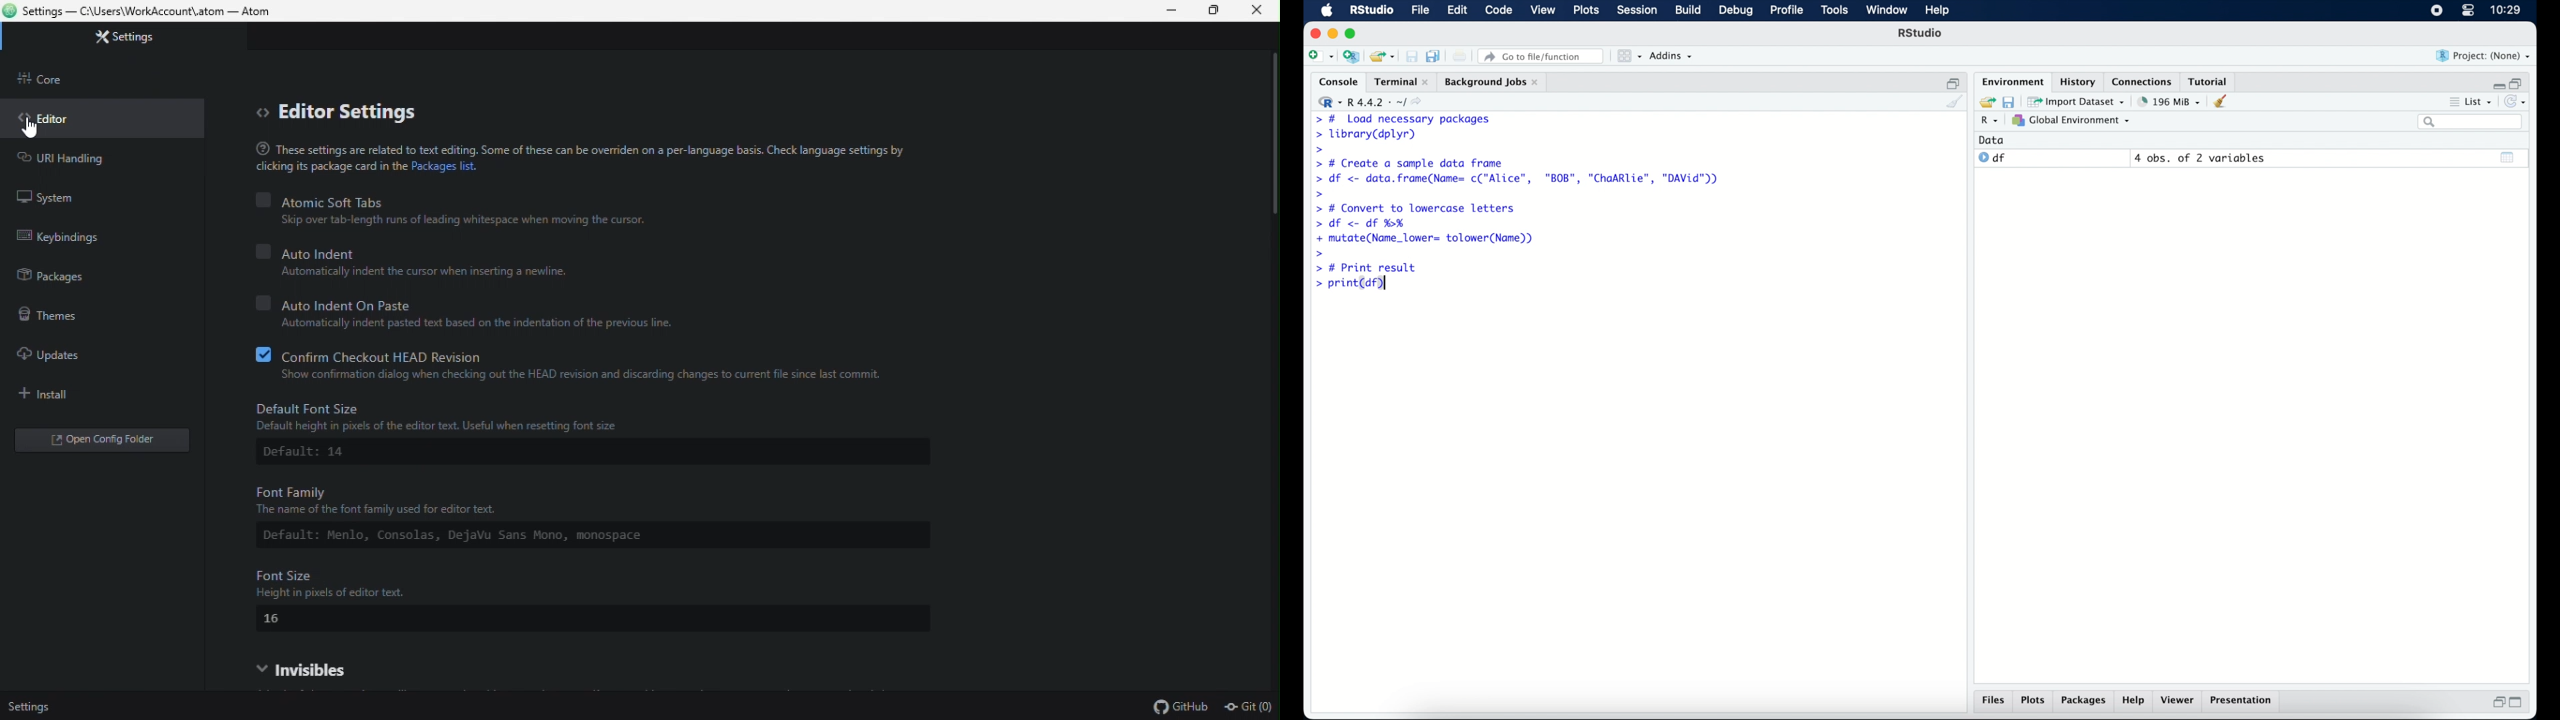 This screenshot has height=728, width=2576. I want to click on files, so click(1993, 702).